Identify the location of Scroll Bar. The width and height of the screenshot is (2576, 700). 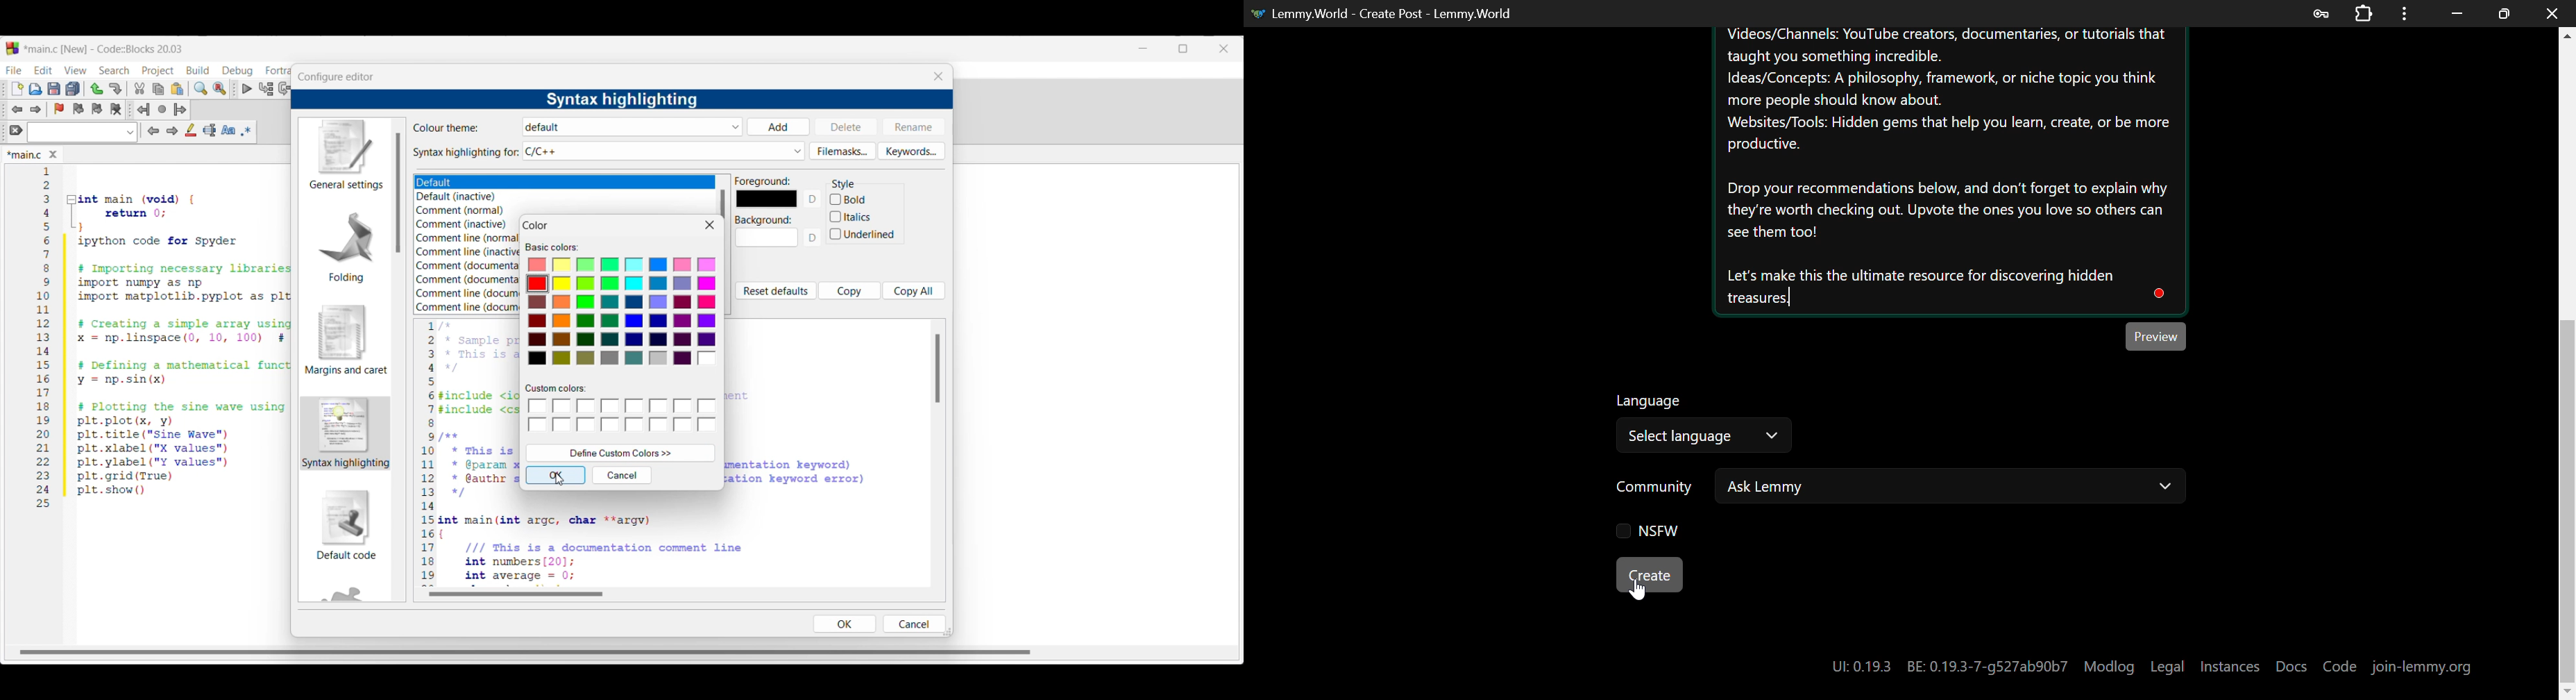
(2568, 356).